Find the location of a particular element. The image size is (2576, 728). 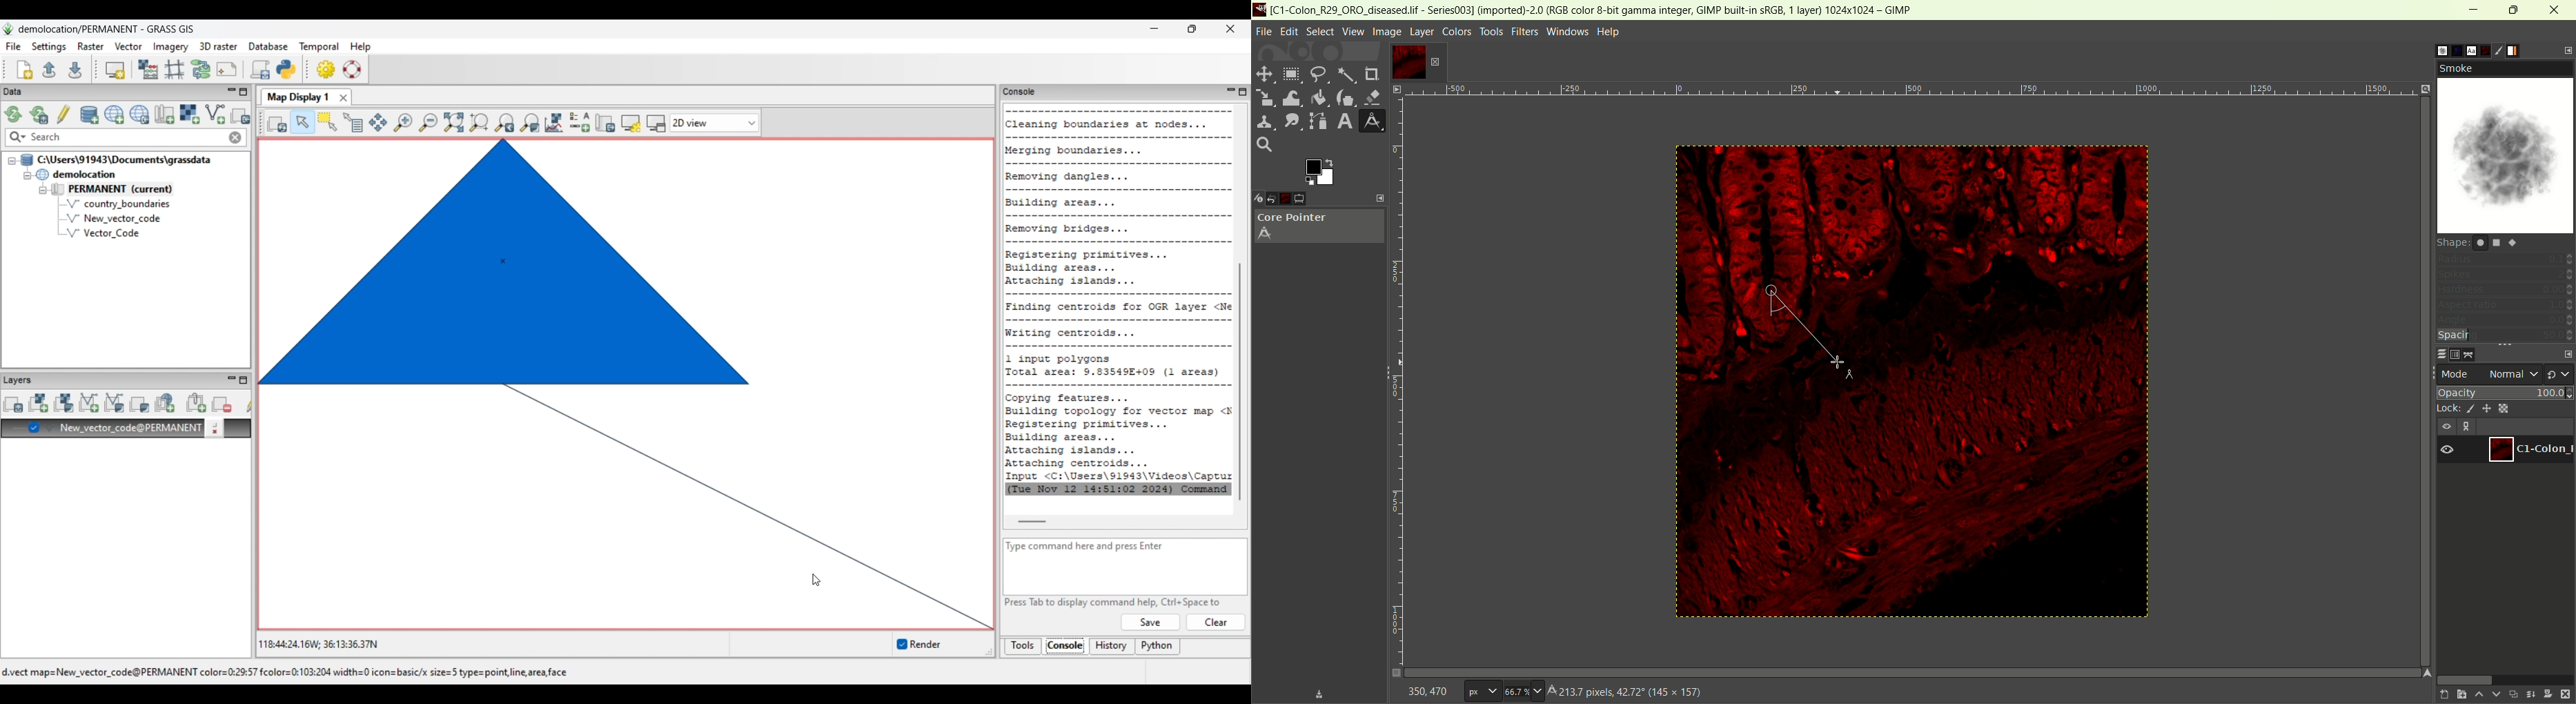

maximize is located at coordinates (2514, 10).